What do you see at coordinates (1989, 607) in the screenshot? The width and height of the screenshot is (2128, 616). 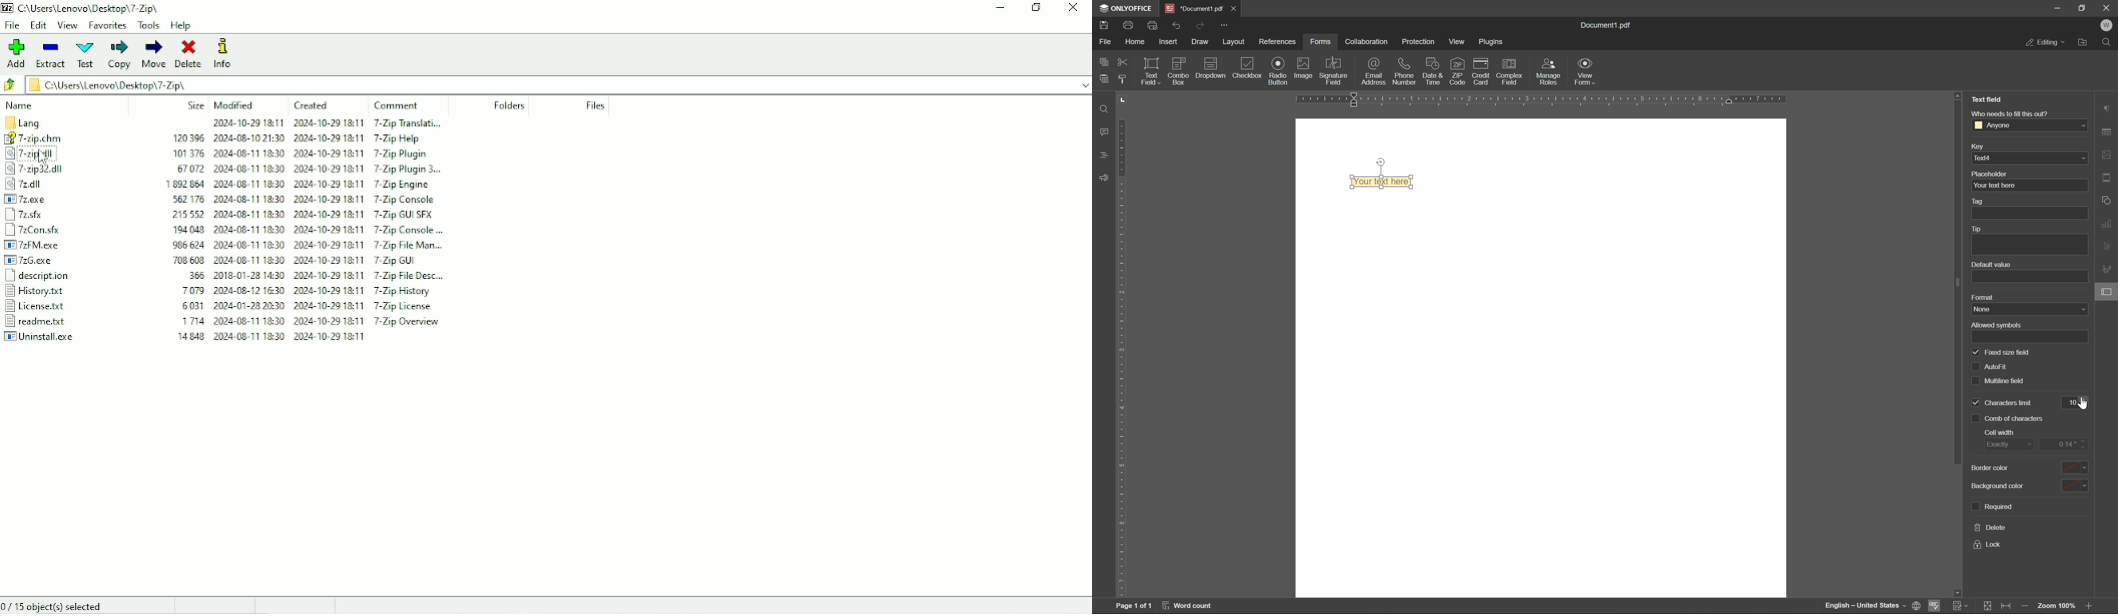 I see `Track changes` at bounding box center [1989, 607].